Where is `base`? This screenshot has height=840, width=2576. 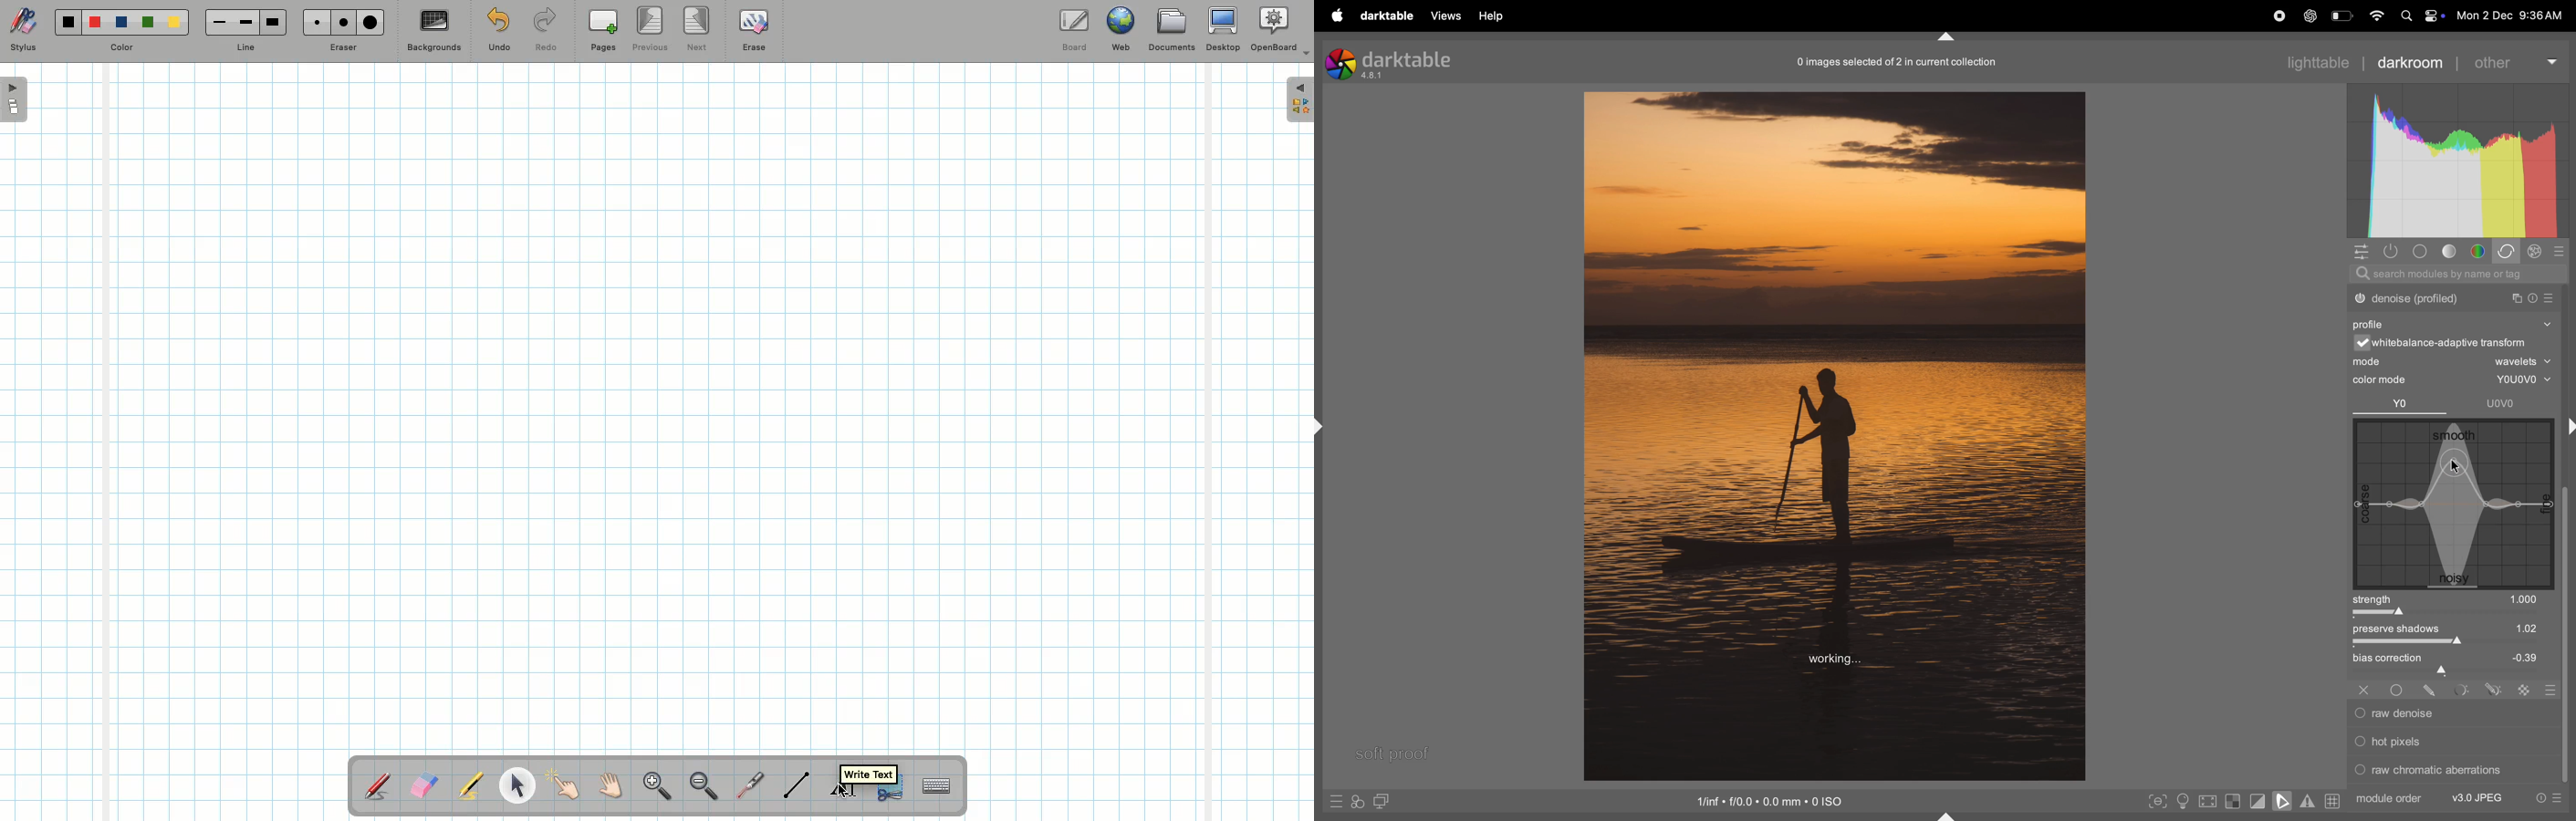 base is located at coordinates (2420, 252).